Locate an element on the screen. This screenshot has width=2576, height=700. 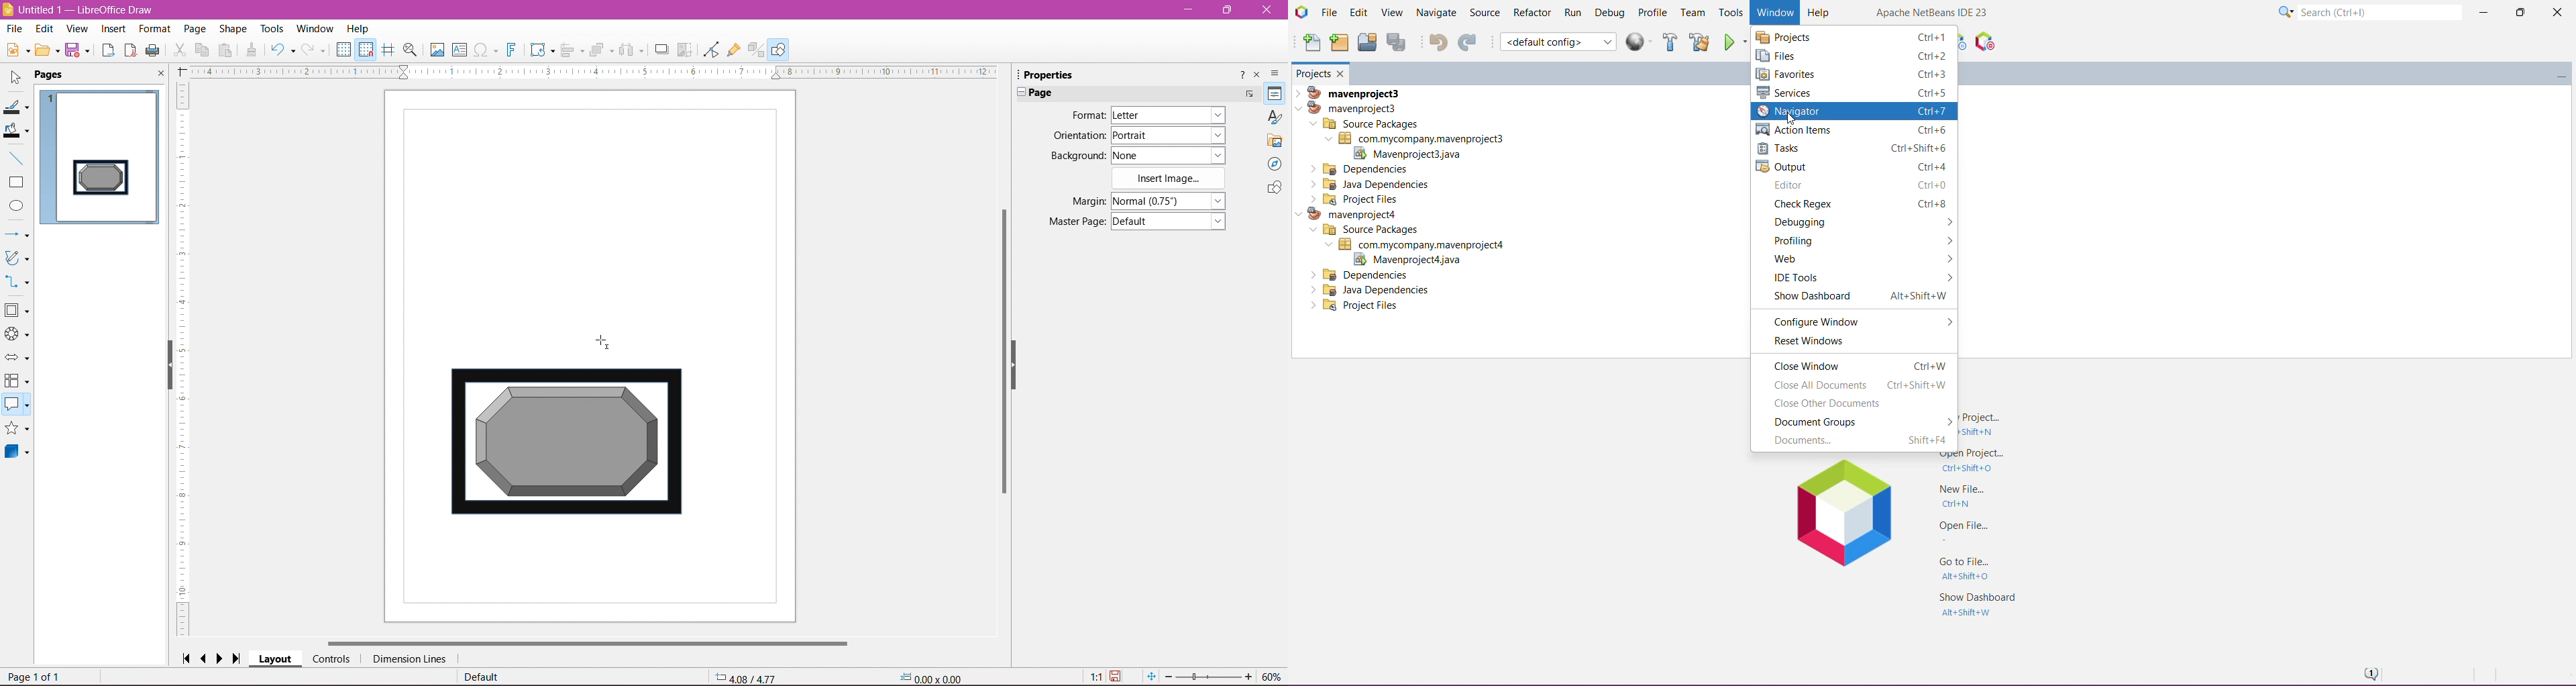
Diagram is located at coordinates (566, 444).